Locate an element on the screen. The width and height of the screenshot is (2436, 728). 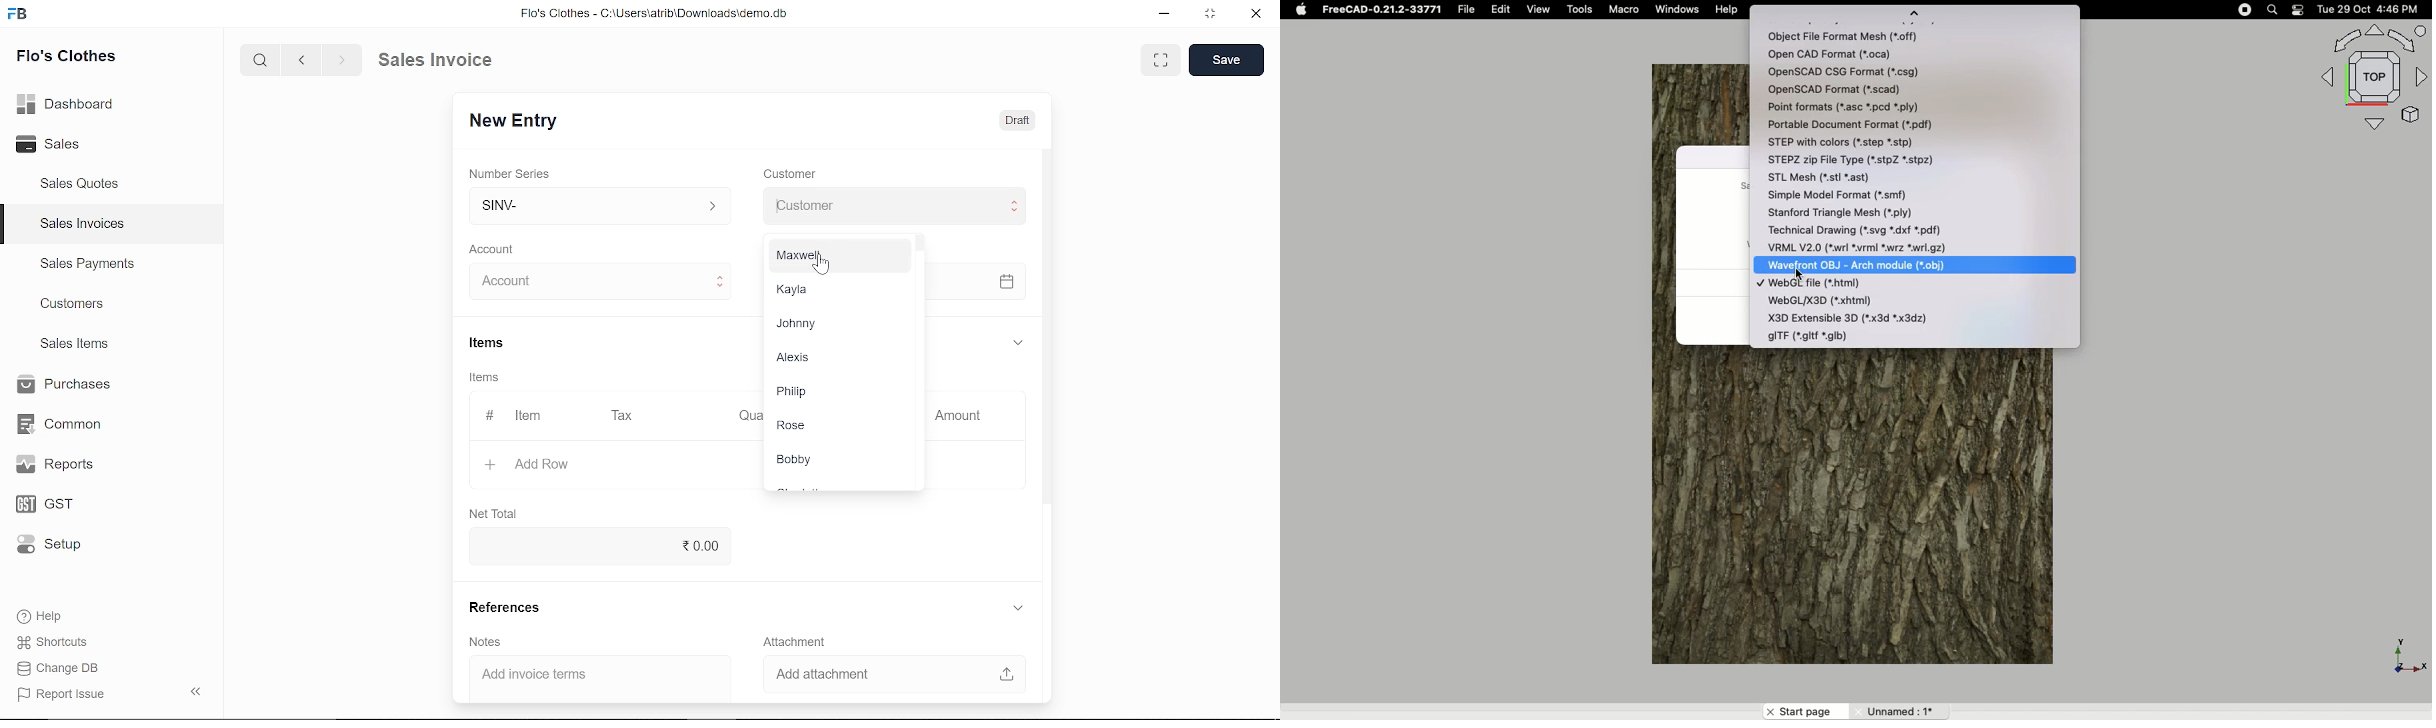
save is located at coordinates (1227, 60).